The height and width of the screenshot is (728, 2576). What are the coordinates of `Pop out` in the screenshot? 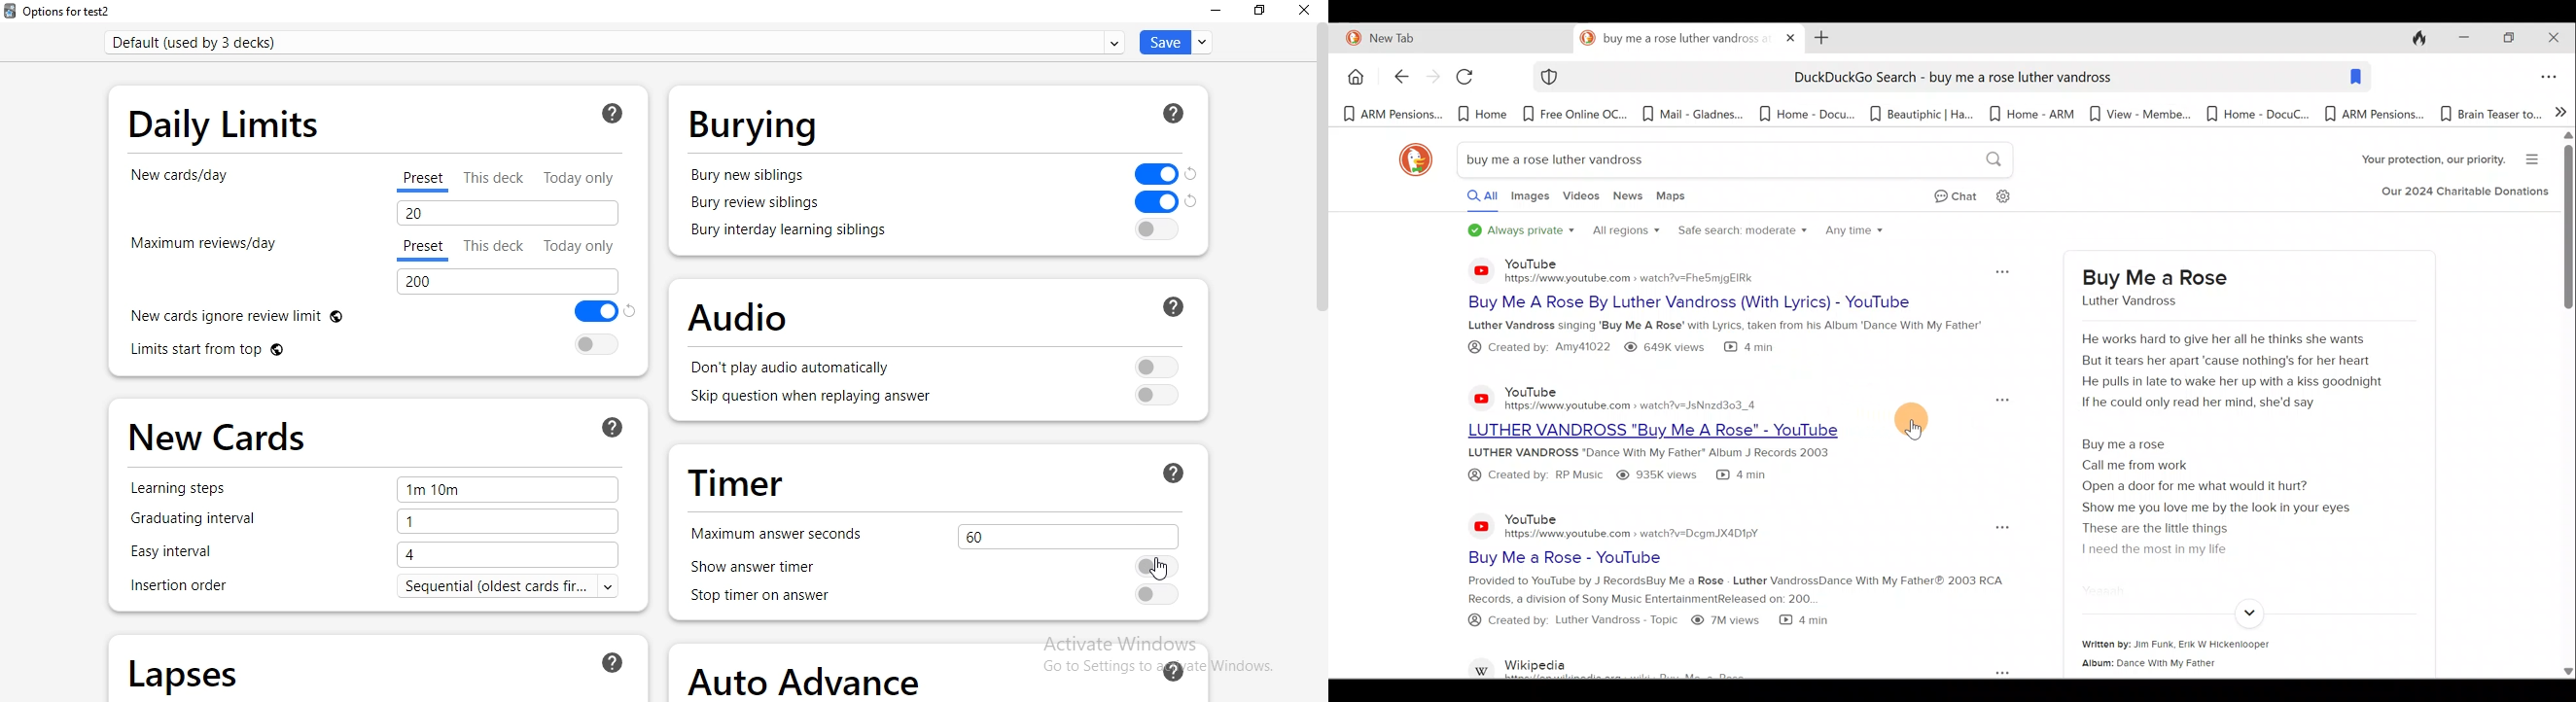 It's located at (1999, 269).